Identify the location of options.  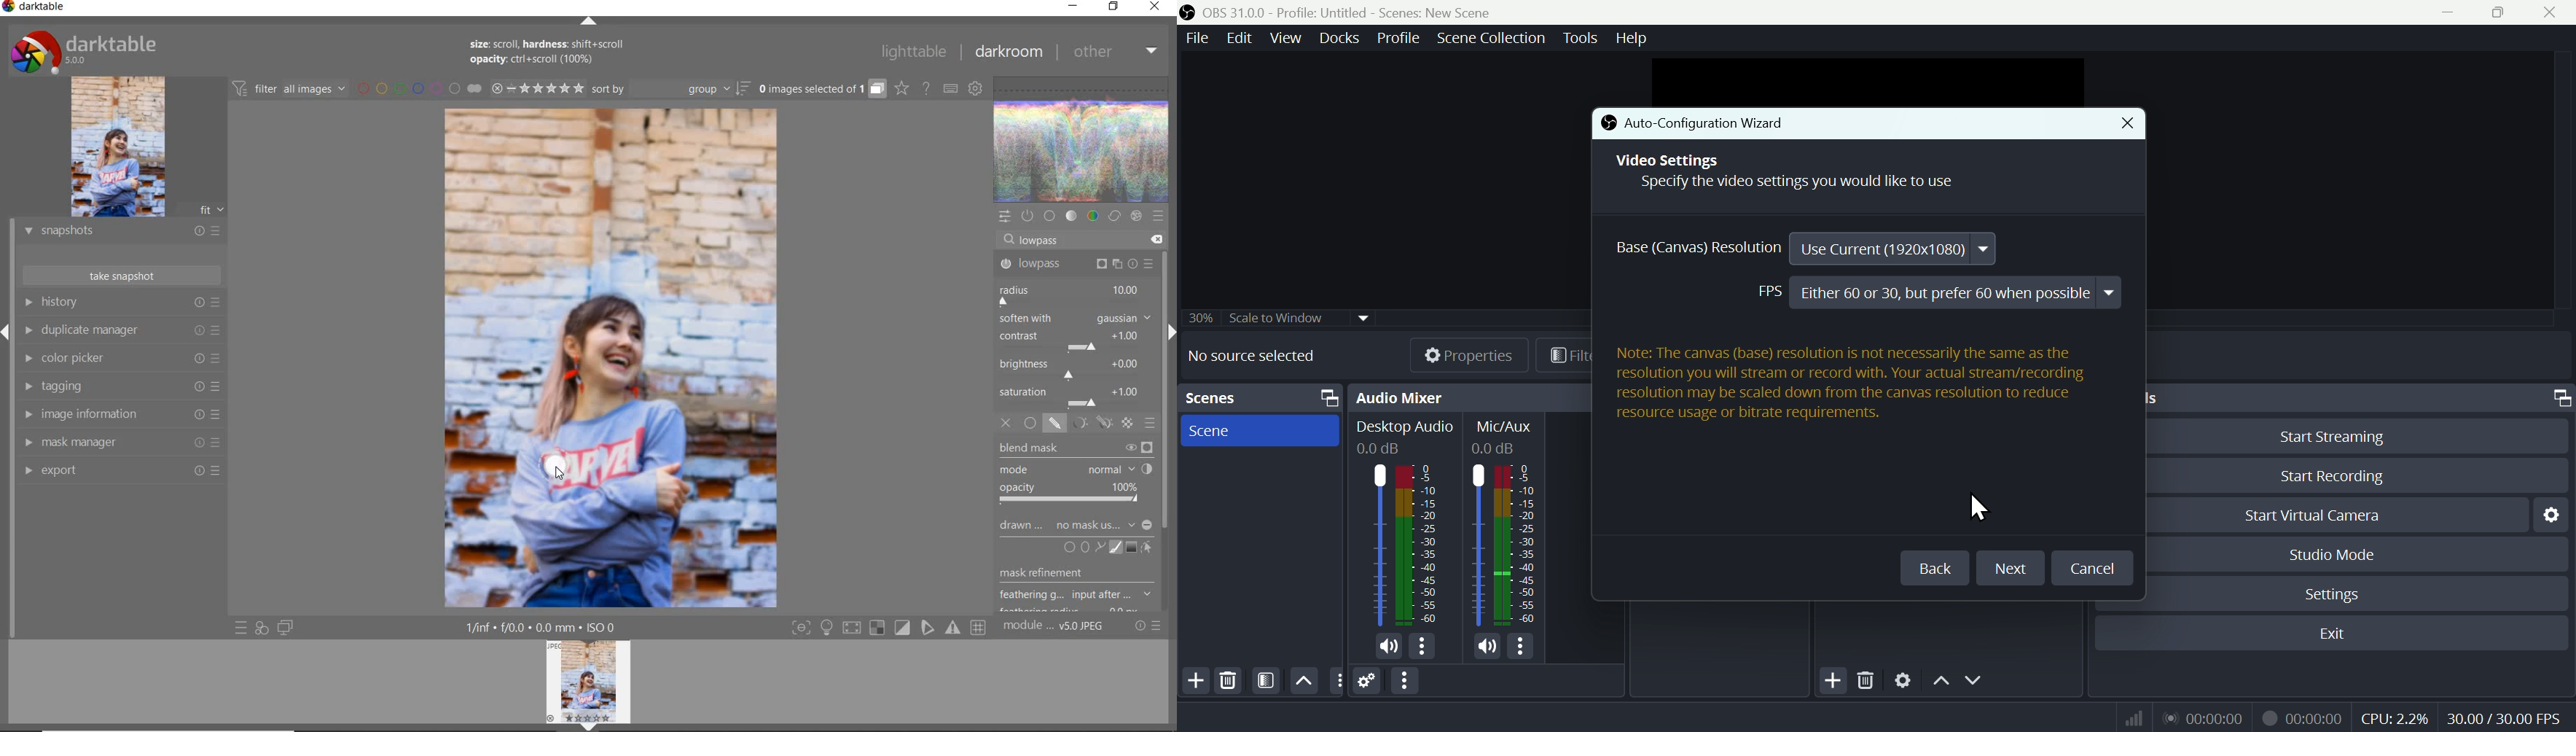
(1336, 680).